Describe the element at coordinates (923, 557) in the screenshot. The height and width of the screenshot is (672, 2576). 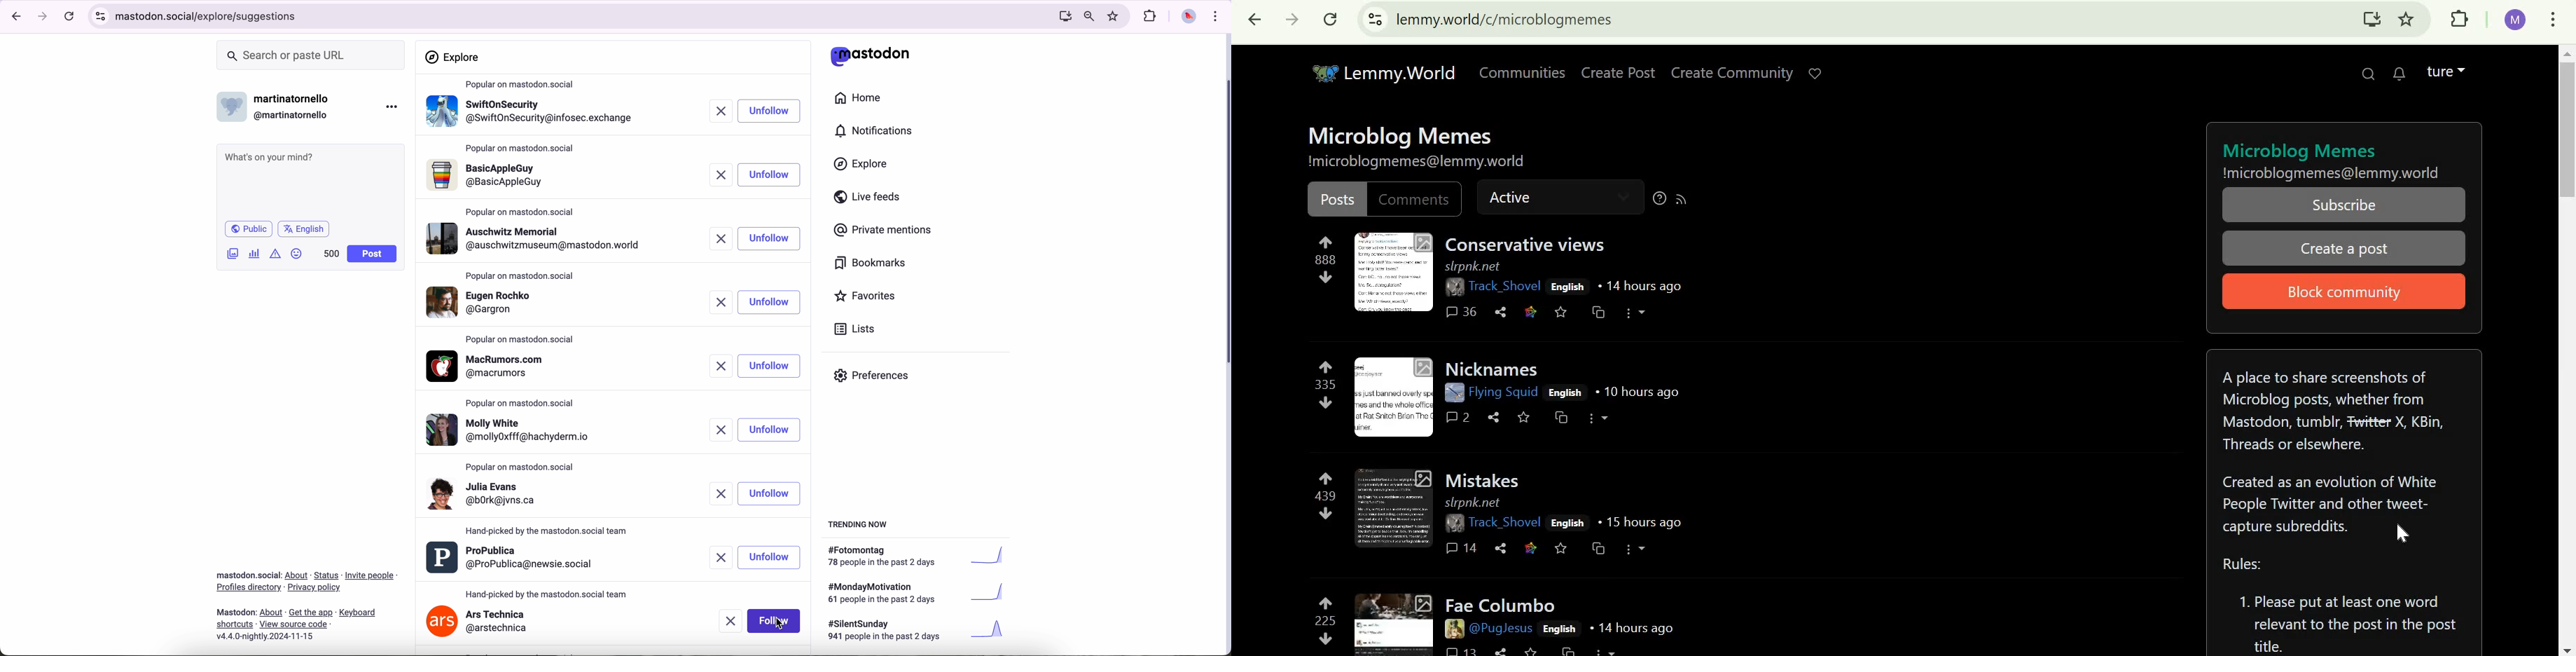
I see `#fotomontag` at that location.